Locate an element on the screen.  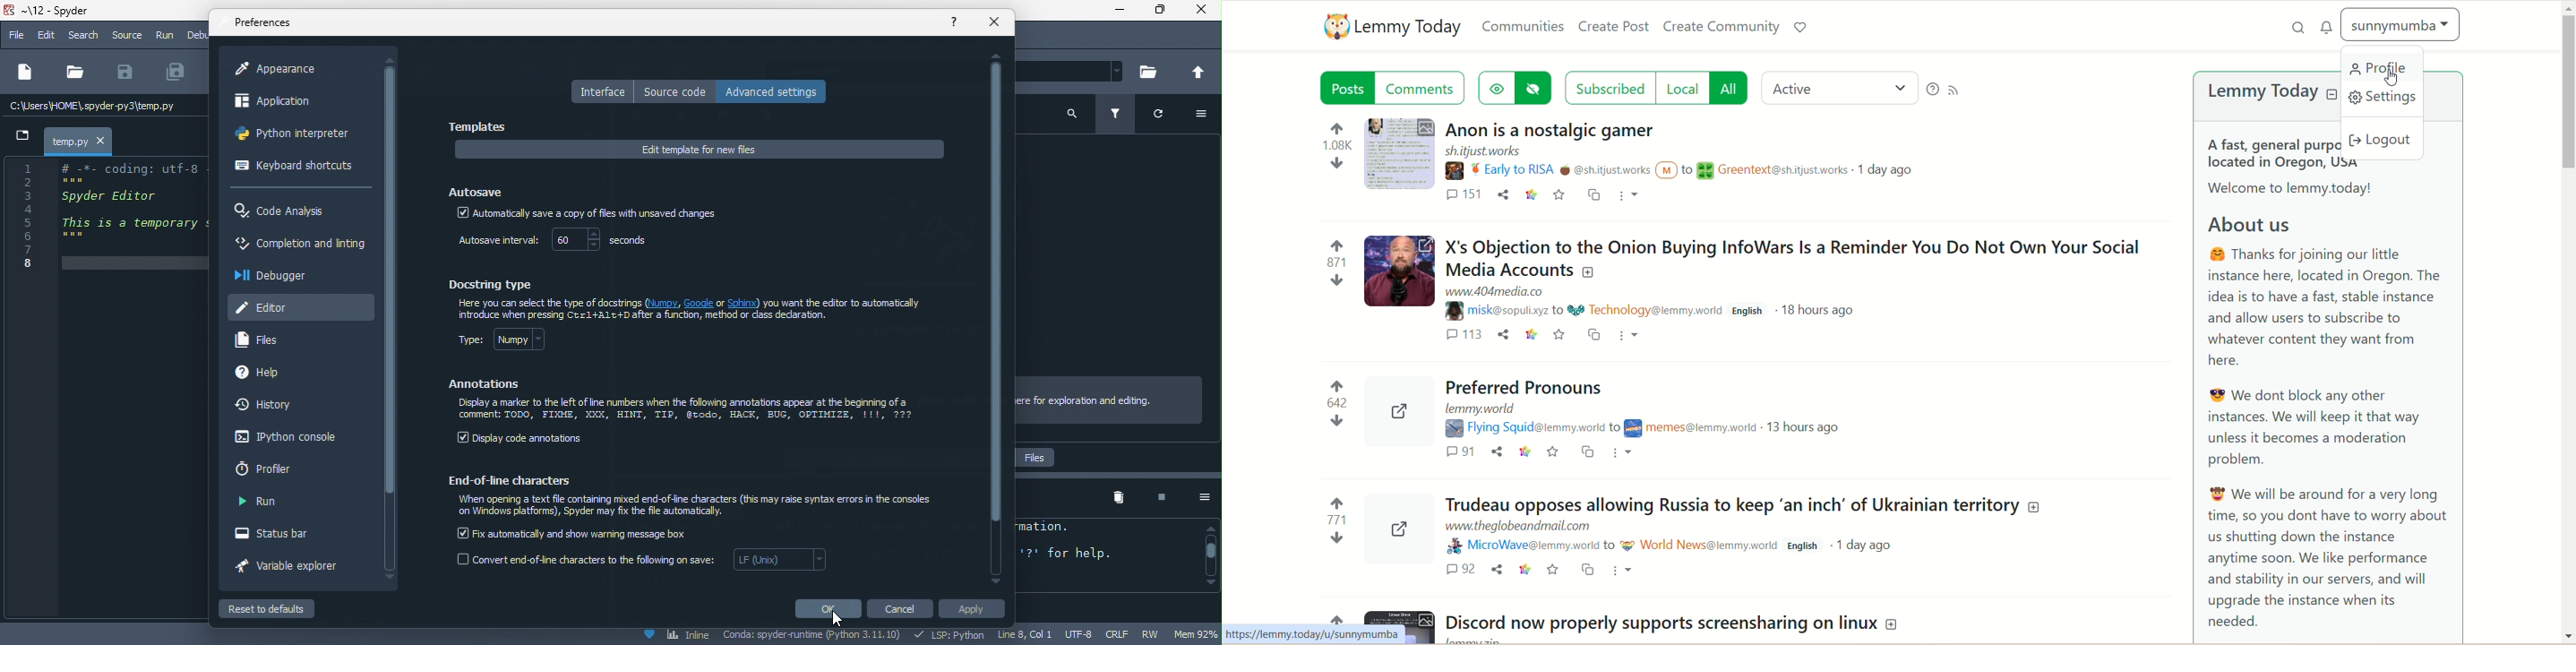
Comments is located at coordinates (1463, 334).